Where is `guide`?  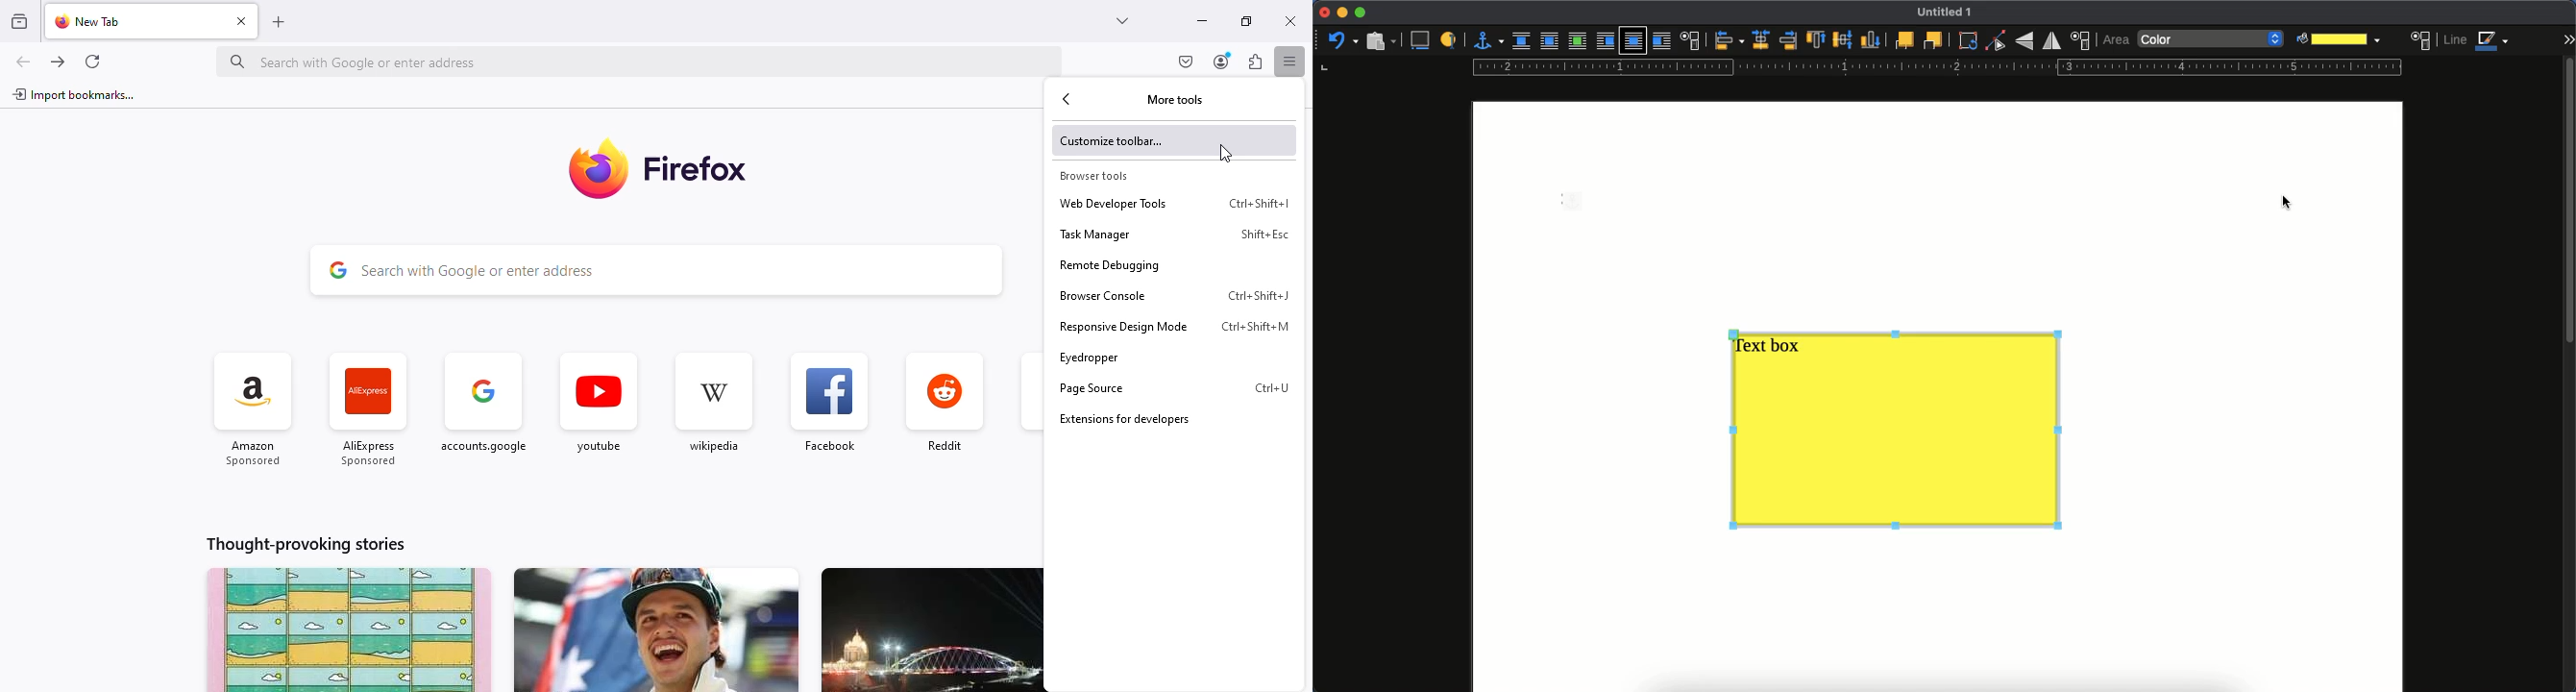 guide is located at coordinates (1935, 68).